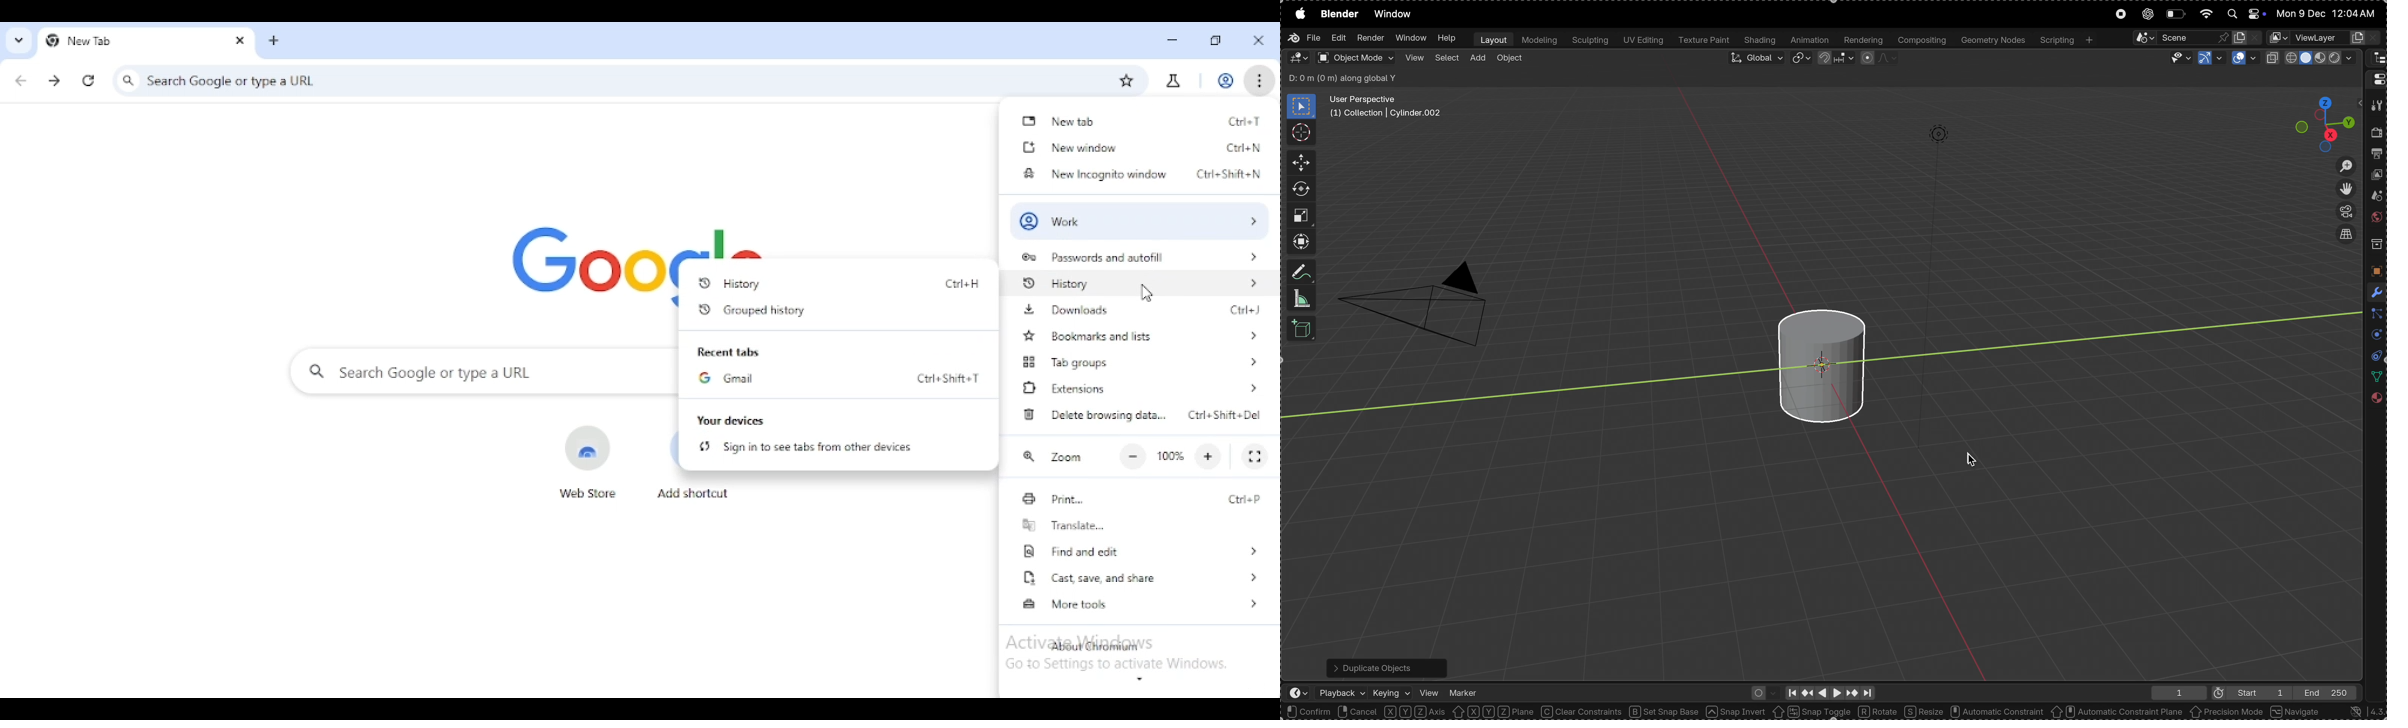 This screenshot has height=728, width=2408. I want to click on more tools, so click(1138, 603).